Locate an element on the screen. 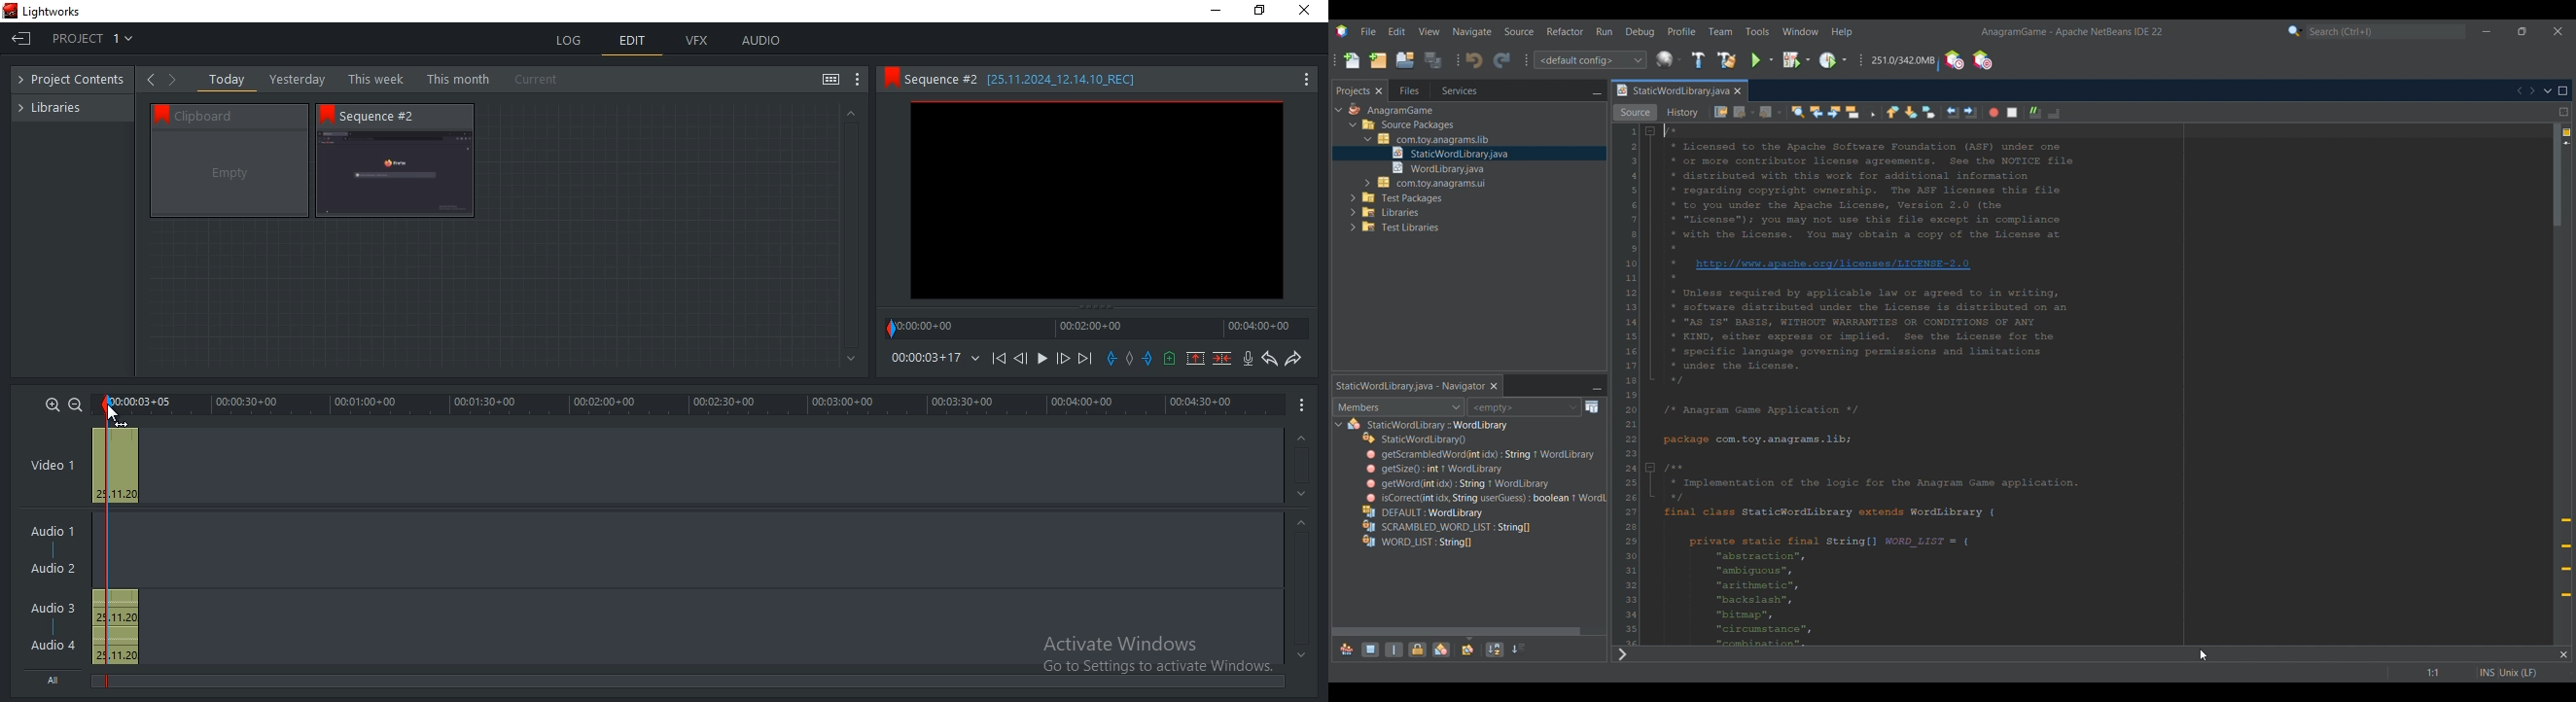  audio is located at coordinates (115, 627).